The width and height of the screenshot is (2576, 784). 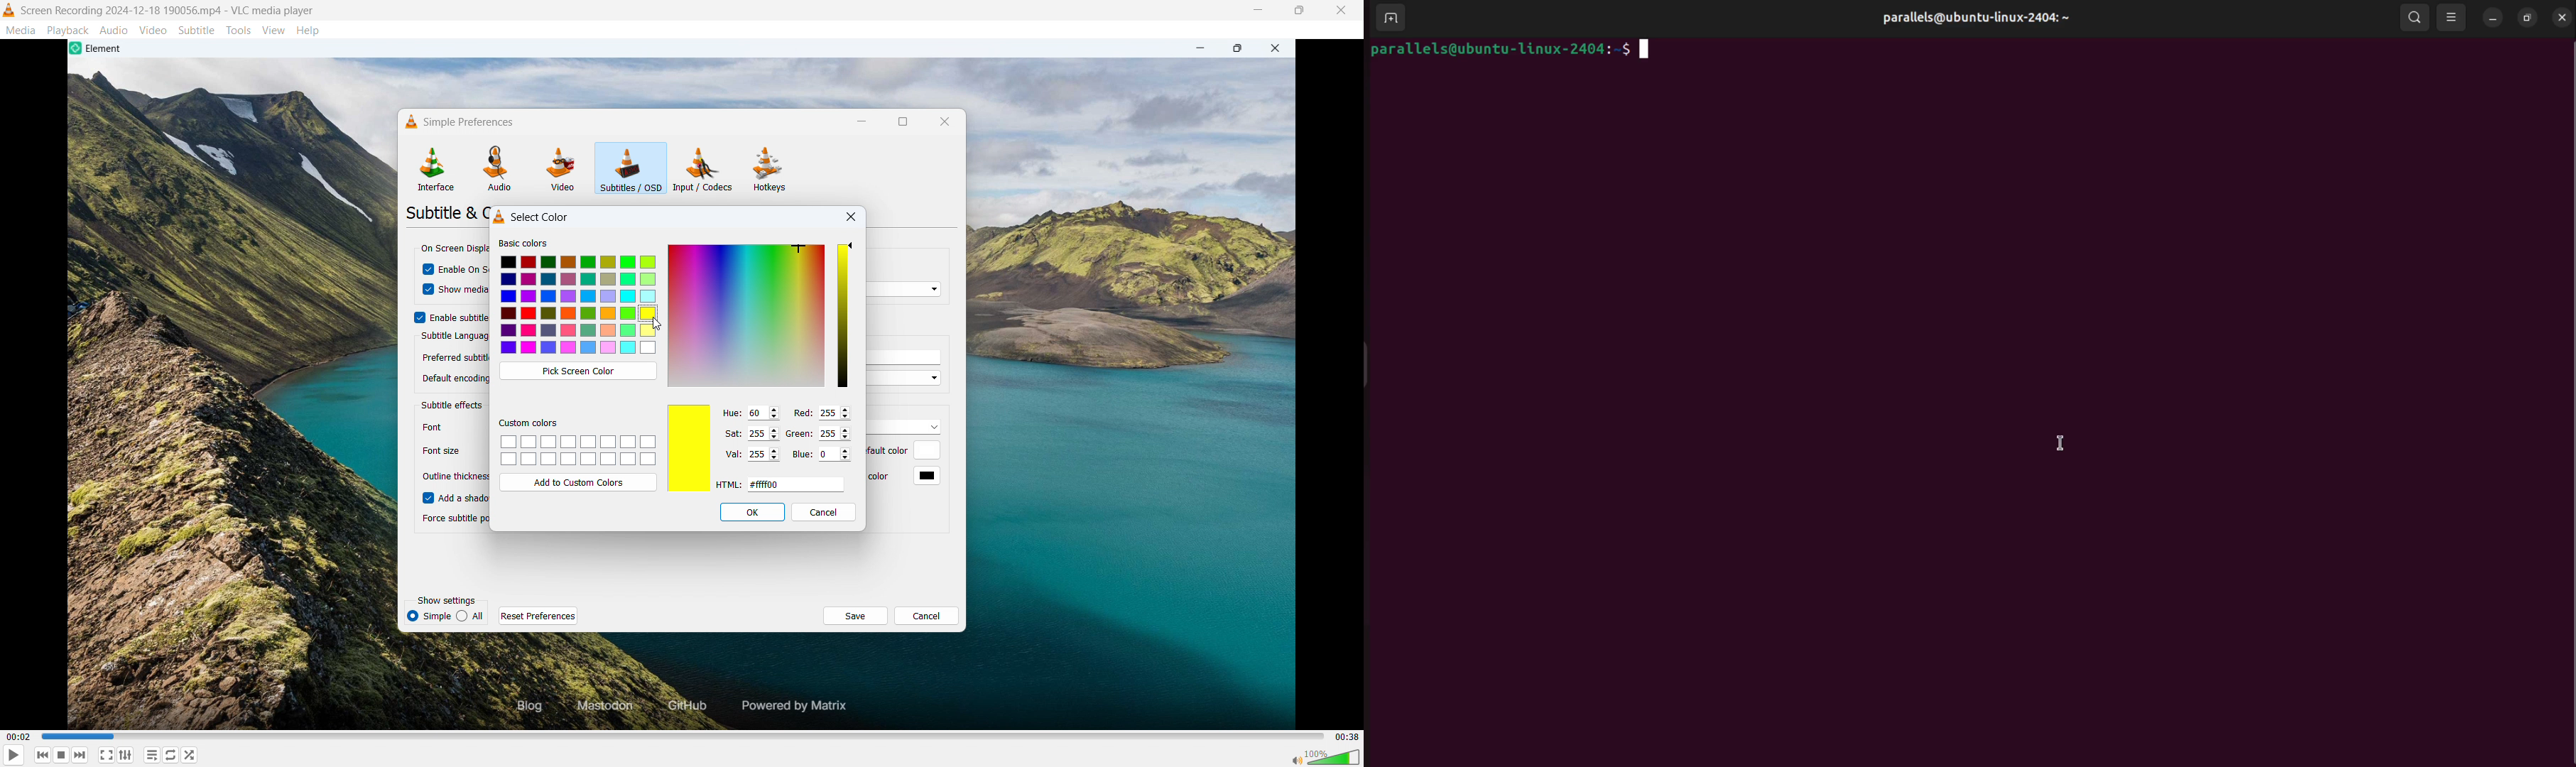 I want to click on Subtitles or OSD , so click(x=631, y=168).